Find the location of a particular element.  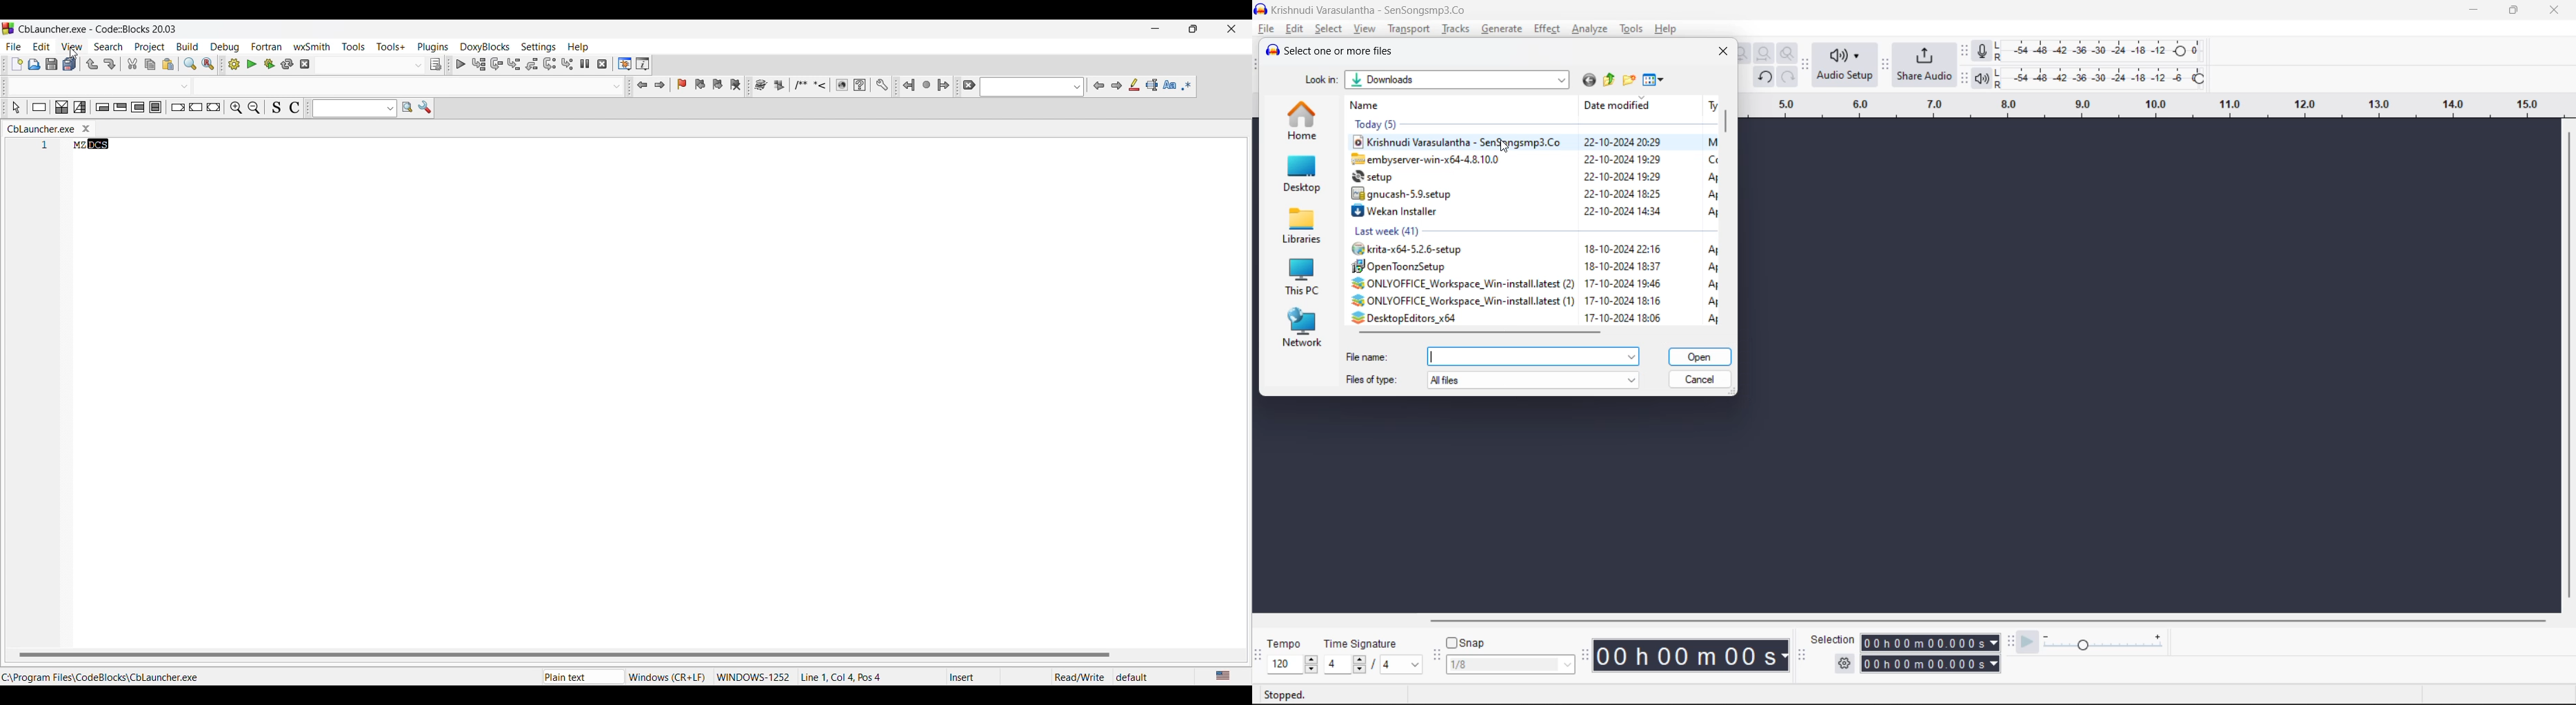

Redo is located at coordinates (110, 64).